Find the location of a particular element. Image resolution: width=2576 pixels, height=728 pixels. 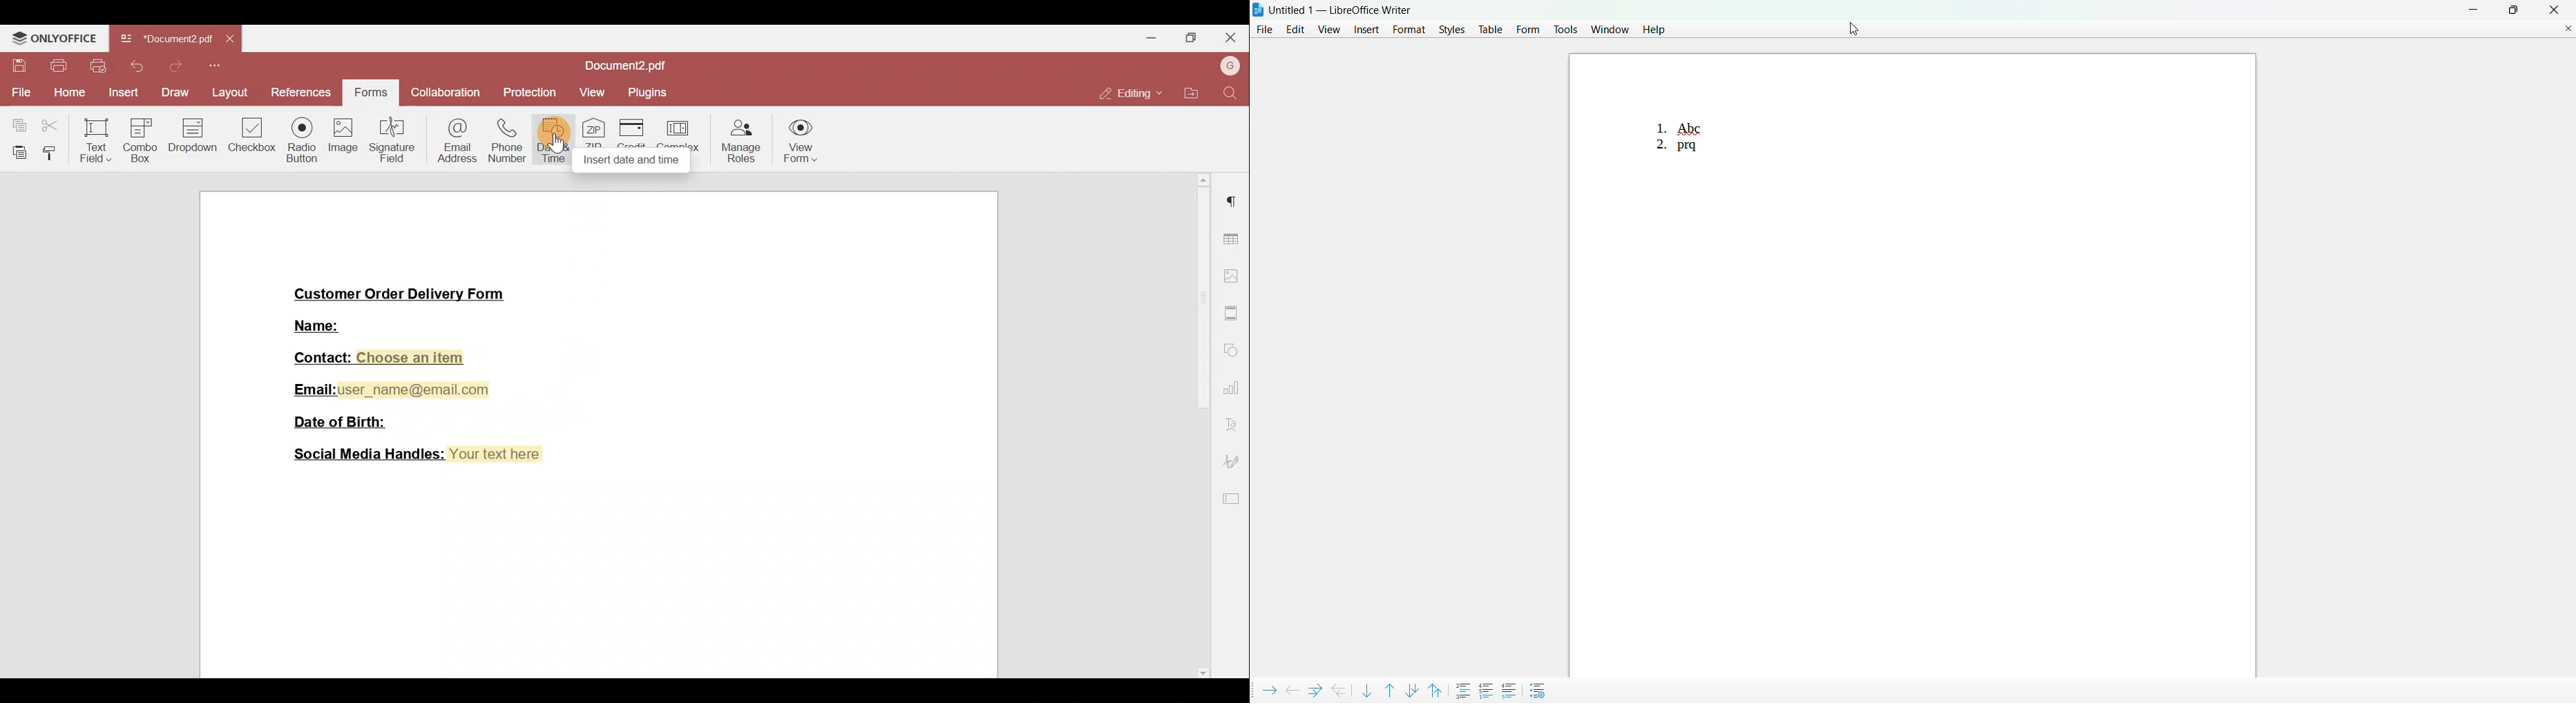

window is located at coordinates (1610, 29).